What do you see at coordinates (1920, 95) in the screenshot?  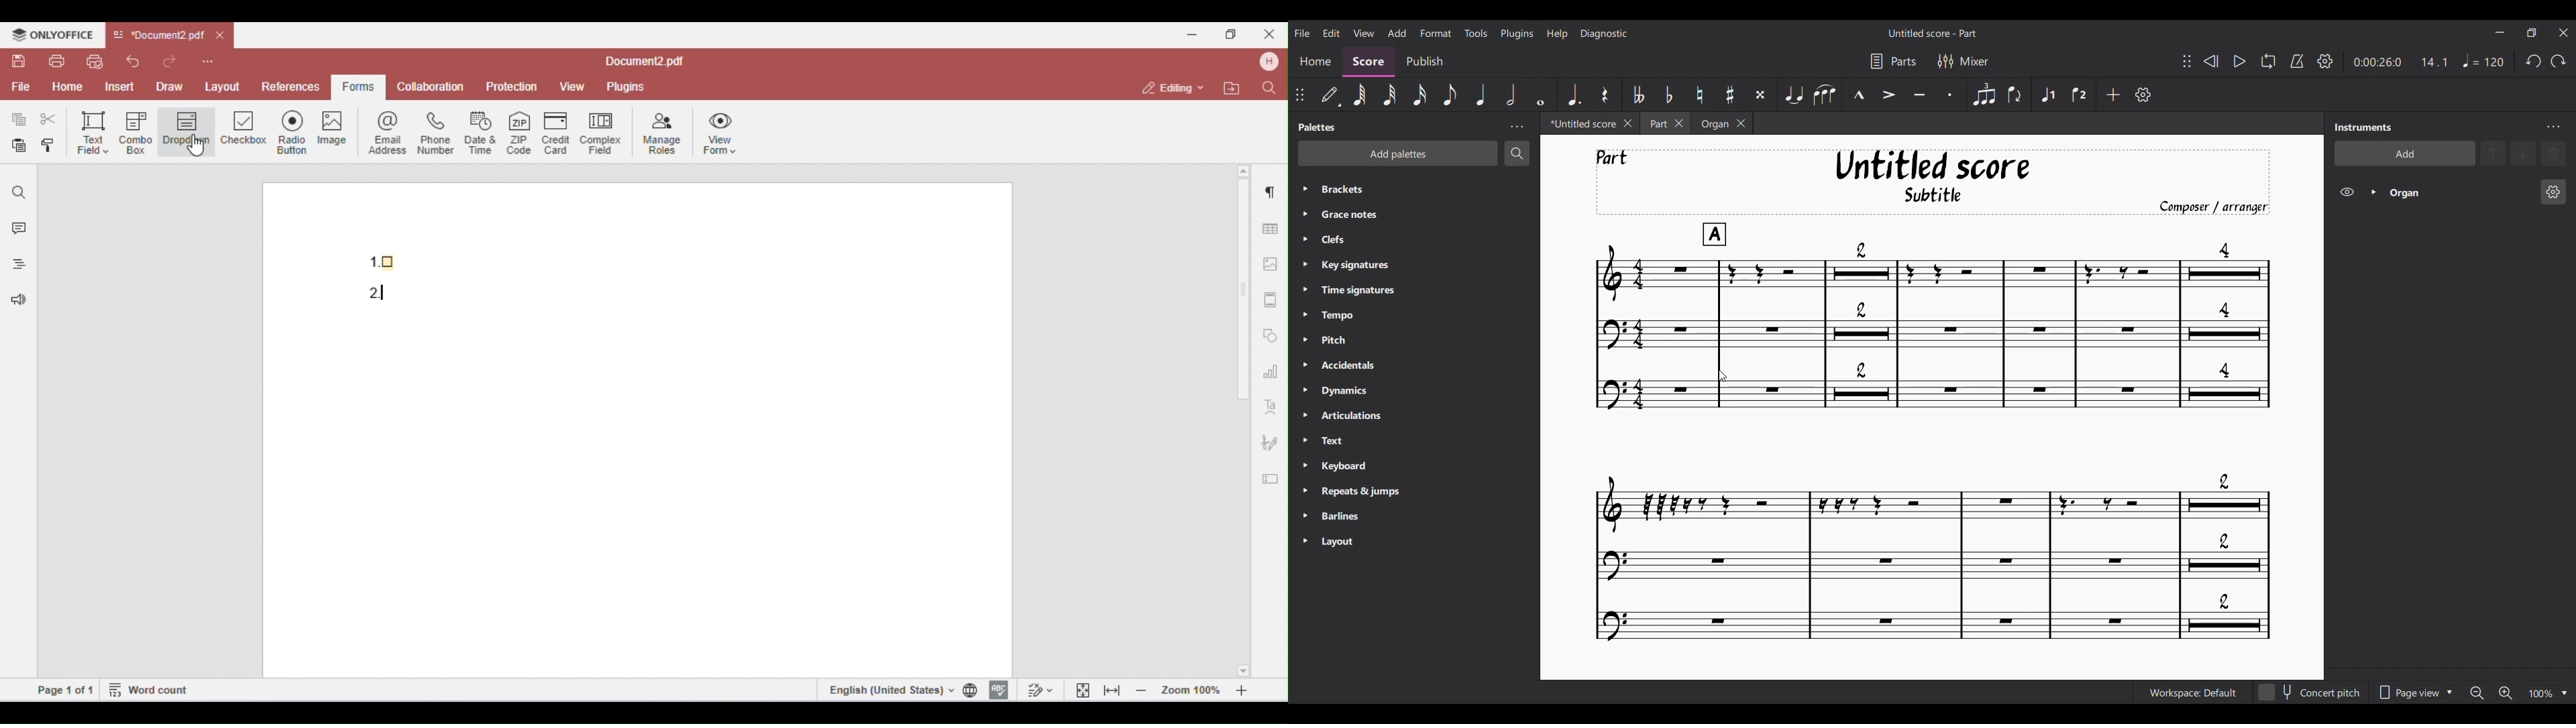 I see `Tenuto` at bounding box center [1920, 95].